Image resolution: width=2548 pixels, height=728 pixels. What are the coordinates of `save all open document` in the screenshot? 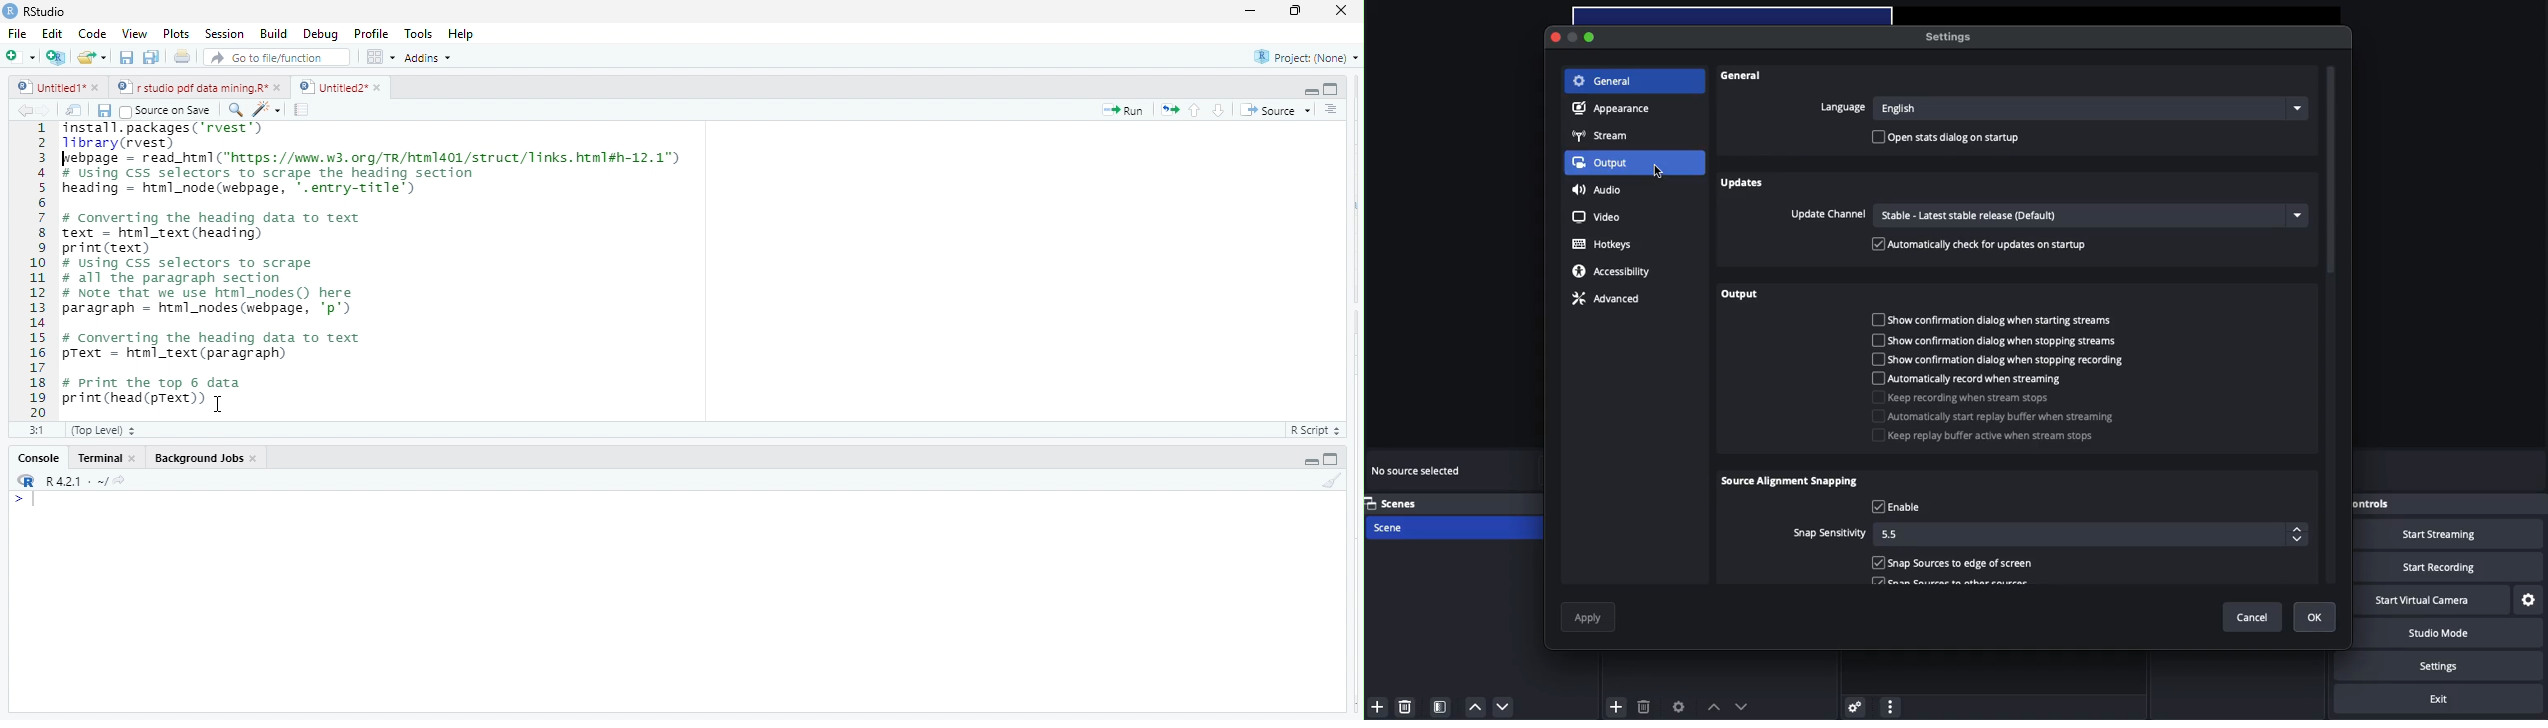 It's located at (150, 57).